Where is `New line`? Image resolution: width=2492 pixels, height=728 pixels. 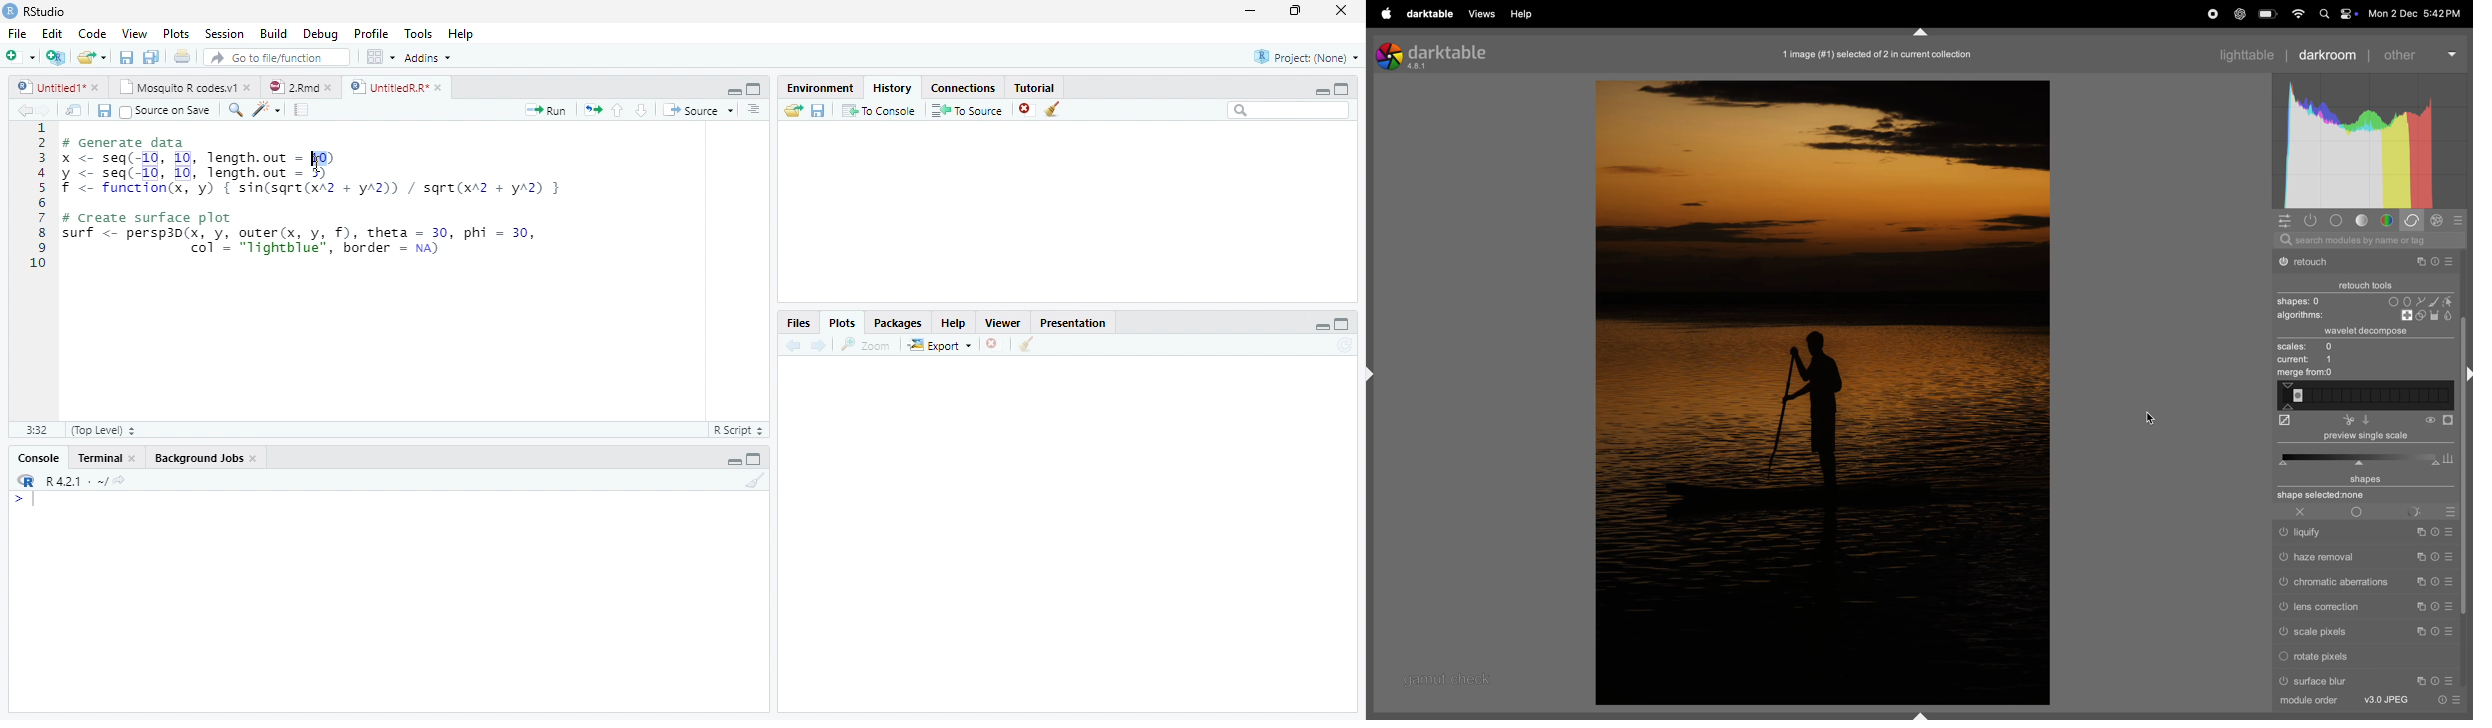
New line is located at coordinates (24, 502).